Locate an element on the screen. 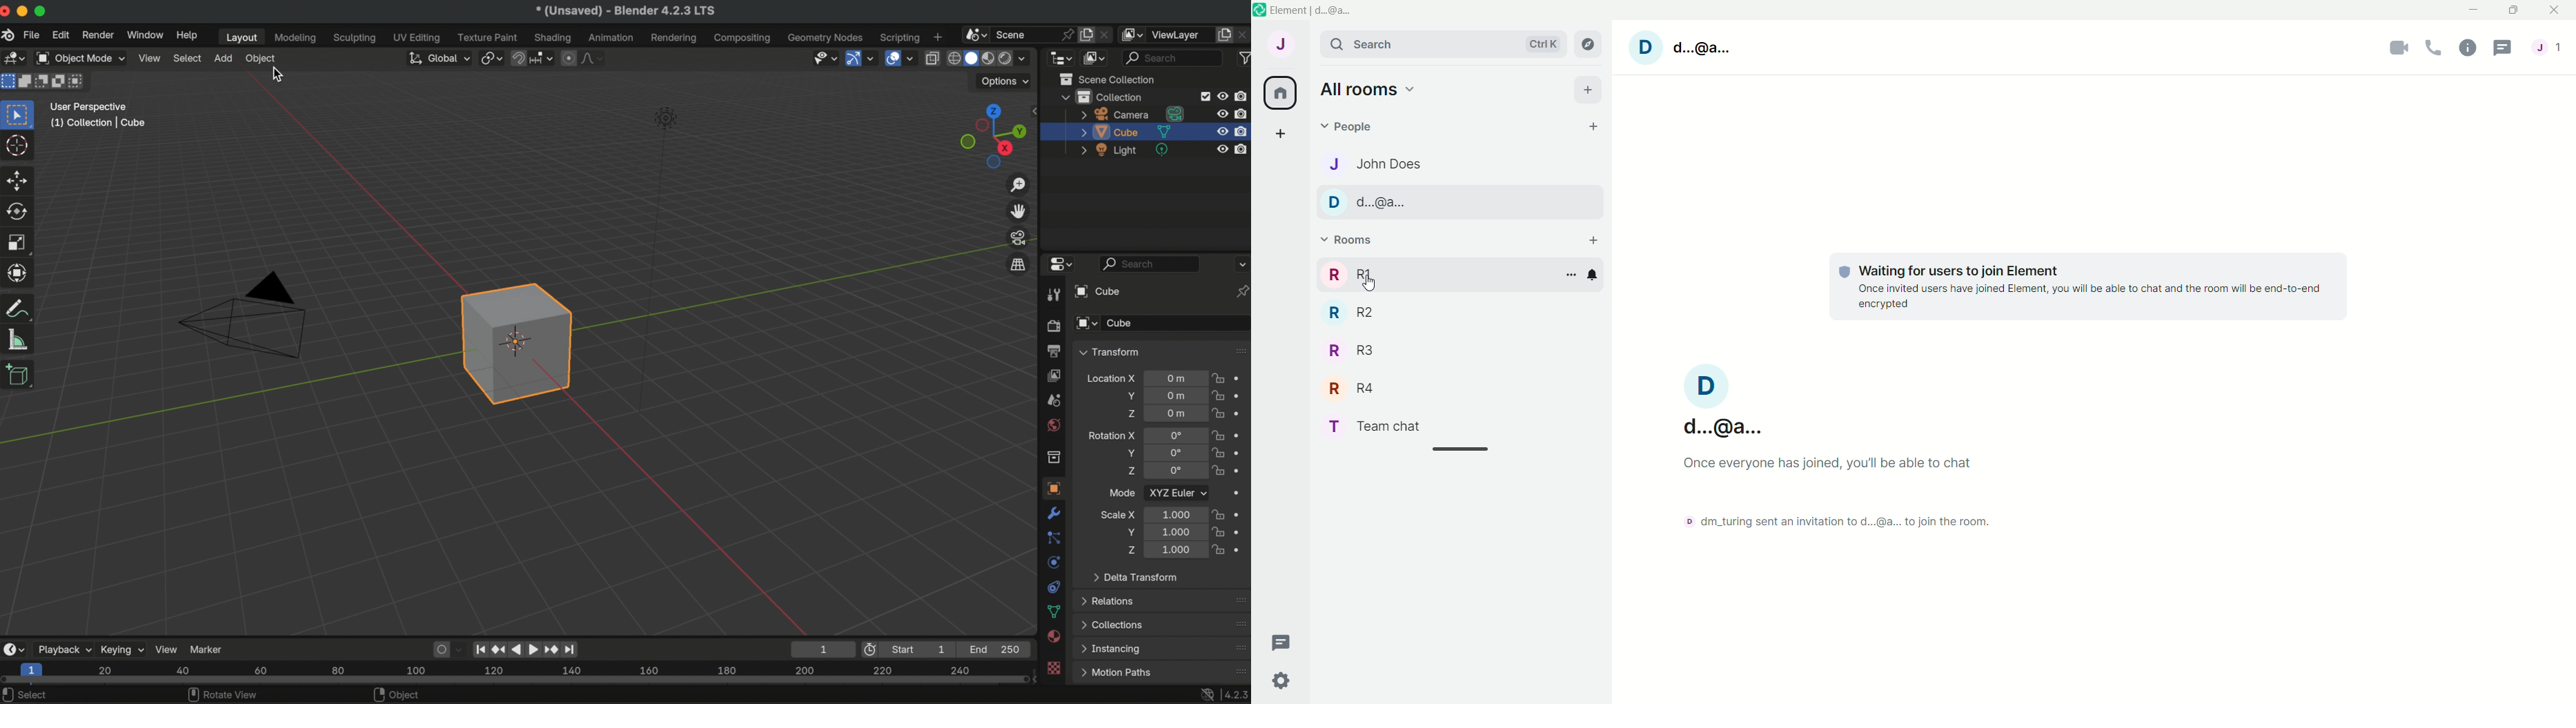 Image resolution: width=2576 pixels, height=728 pixels. drag handles is located at coordinates (1238, 624).